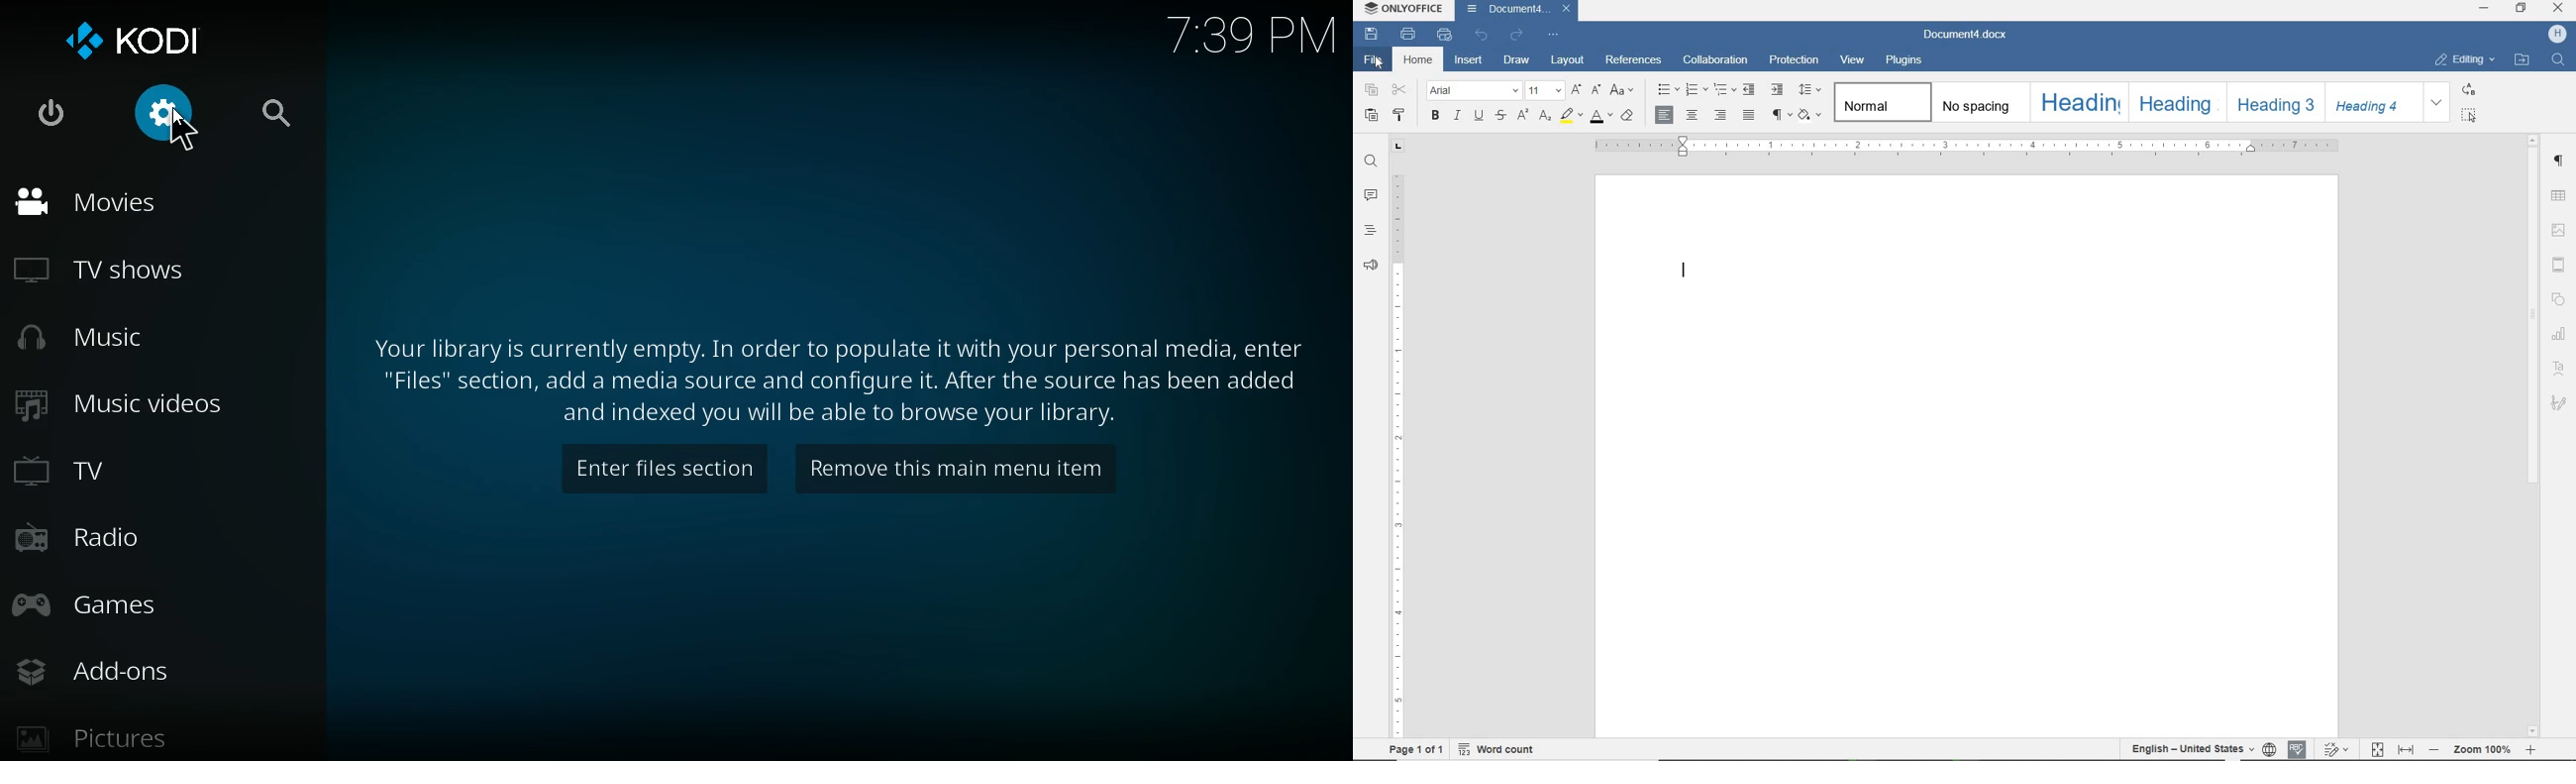 This screenshot has height=784, width=2576. Describe the element at coordinates (1665, 113) in the screenshot. I see `align left` at that location.